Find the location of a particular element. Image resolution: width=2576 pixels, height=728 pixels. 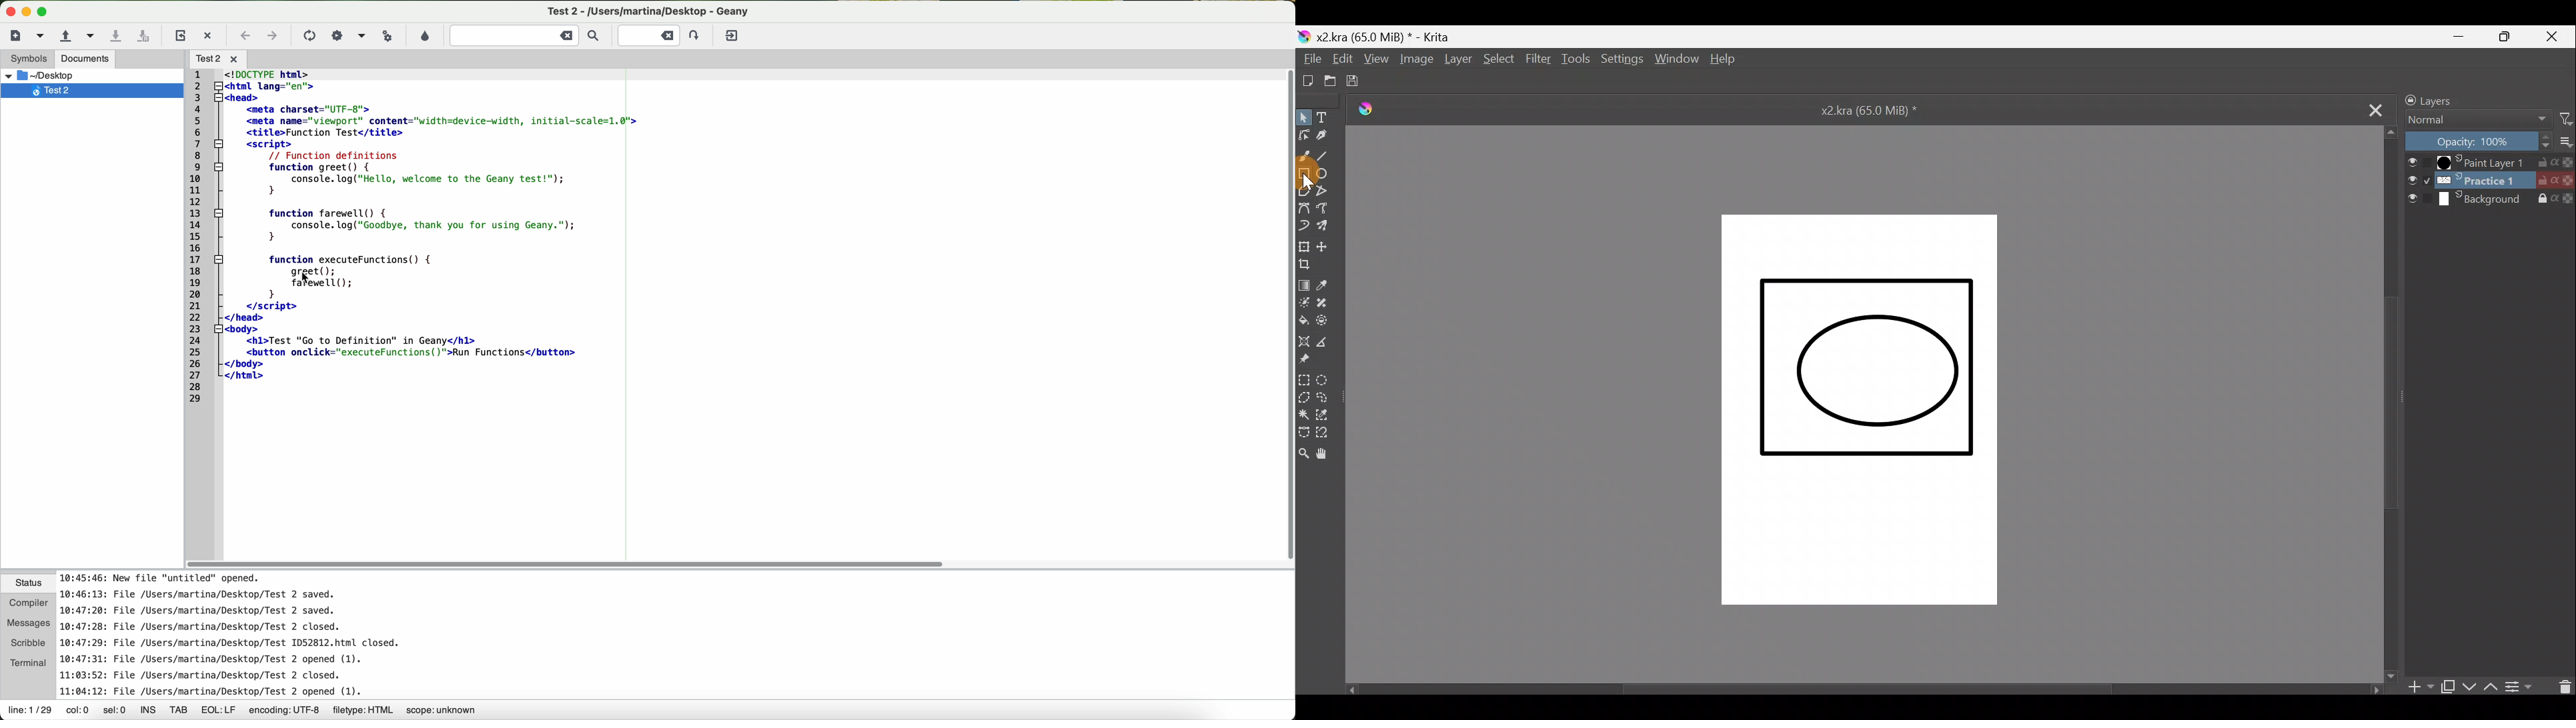

Lock/unlock docker is located at coordinates (2405, 98).